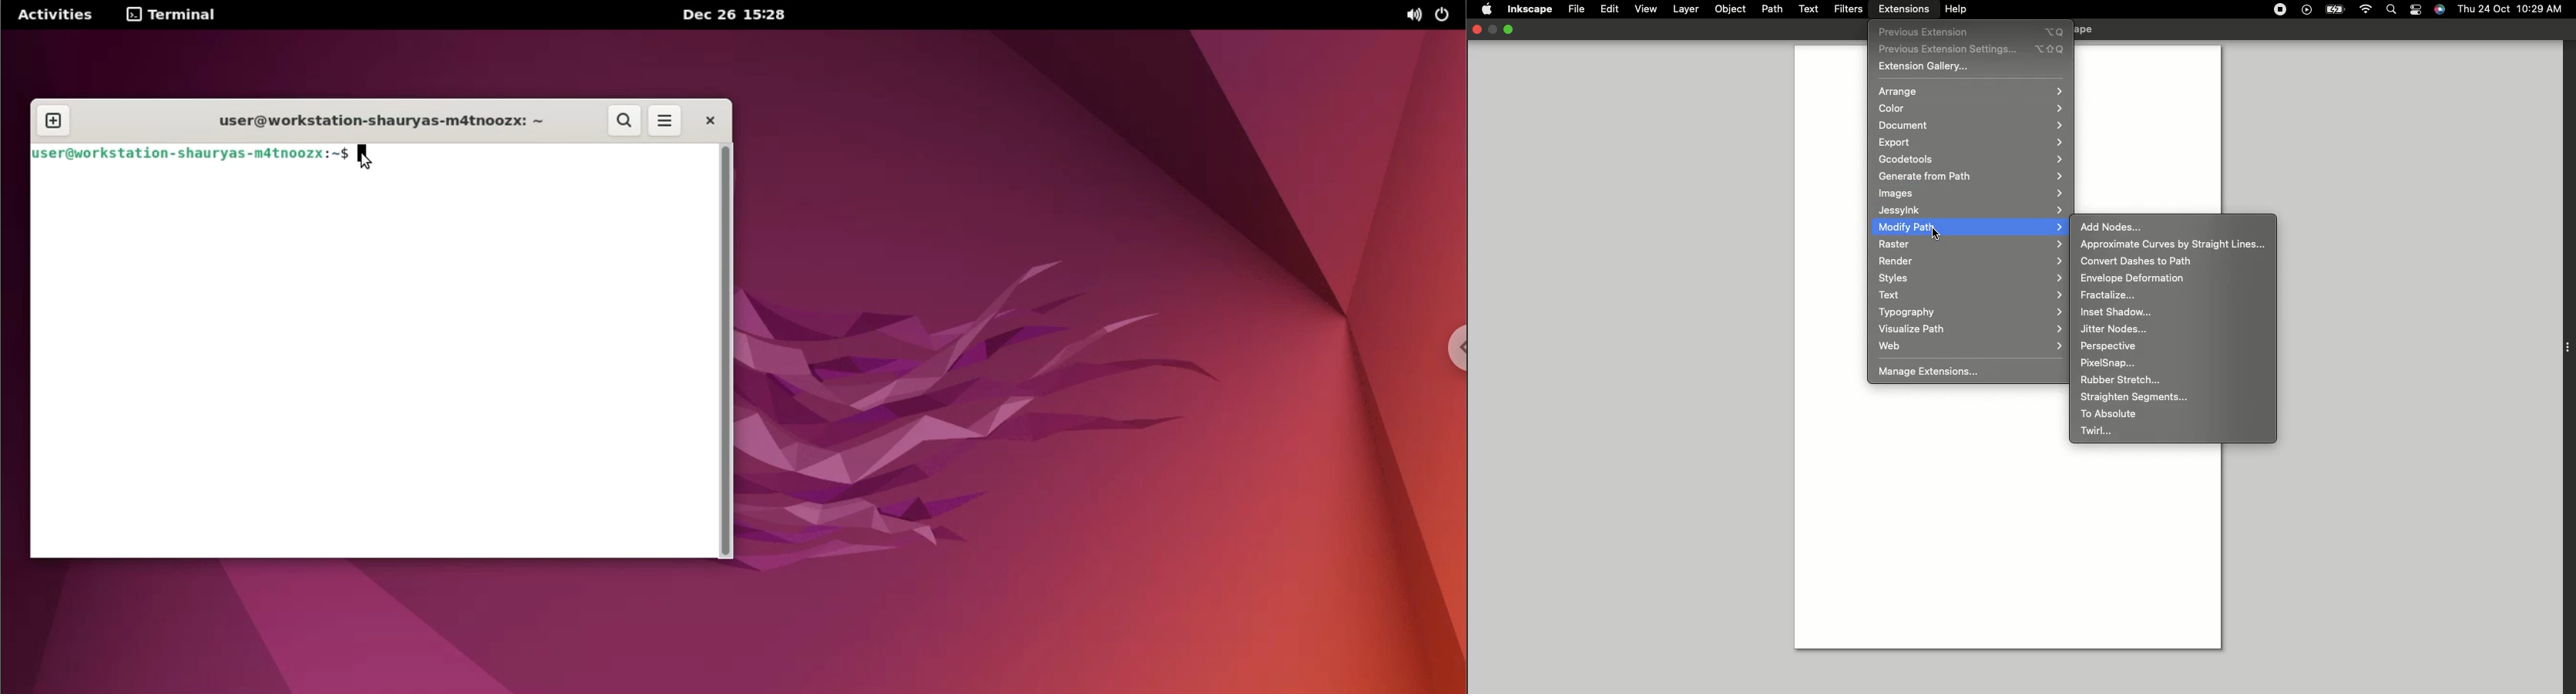  What do you see at coordinates (1849, 9) in the screenshot?
I see `Filters` at bounding box center [1849, 9].